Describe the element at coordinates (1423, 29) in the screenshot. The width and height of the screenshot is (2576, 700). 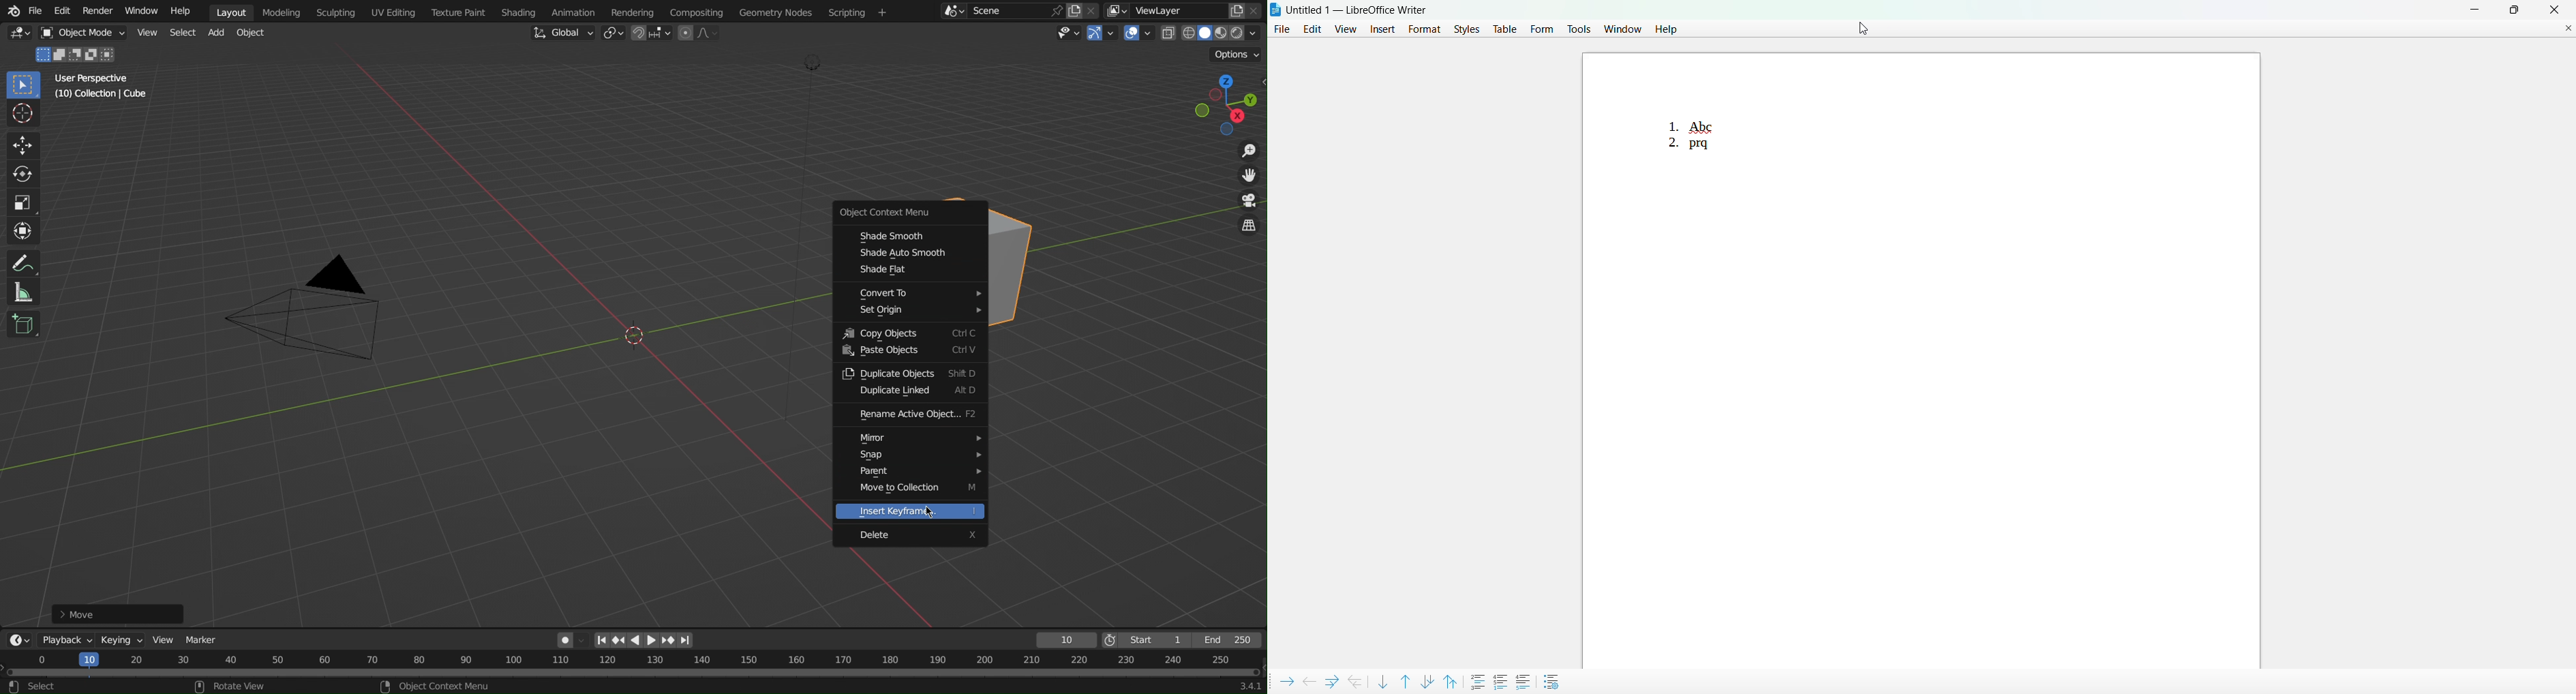
I see `format` at that location.